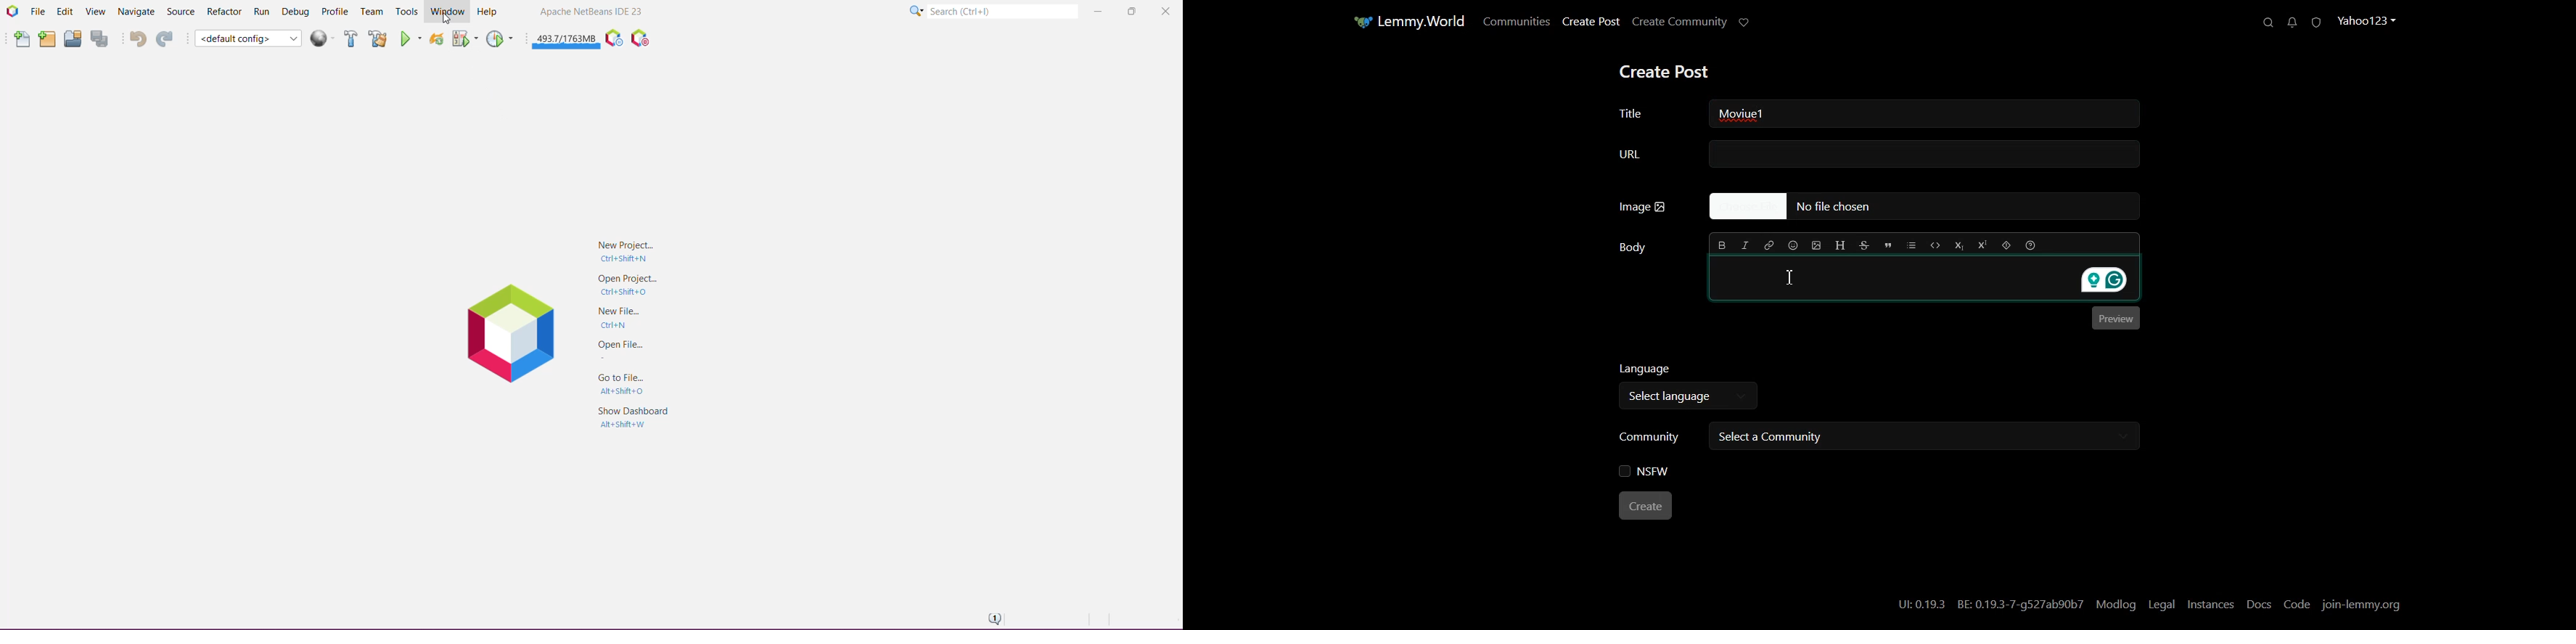 The height and width of the screenshot is (644, 2576). I want to click on File, so click(38, 11).